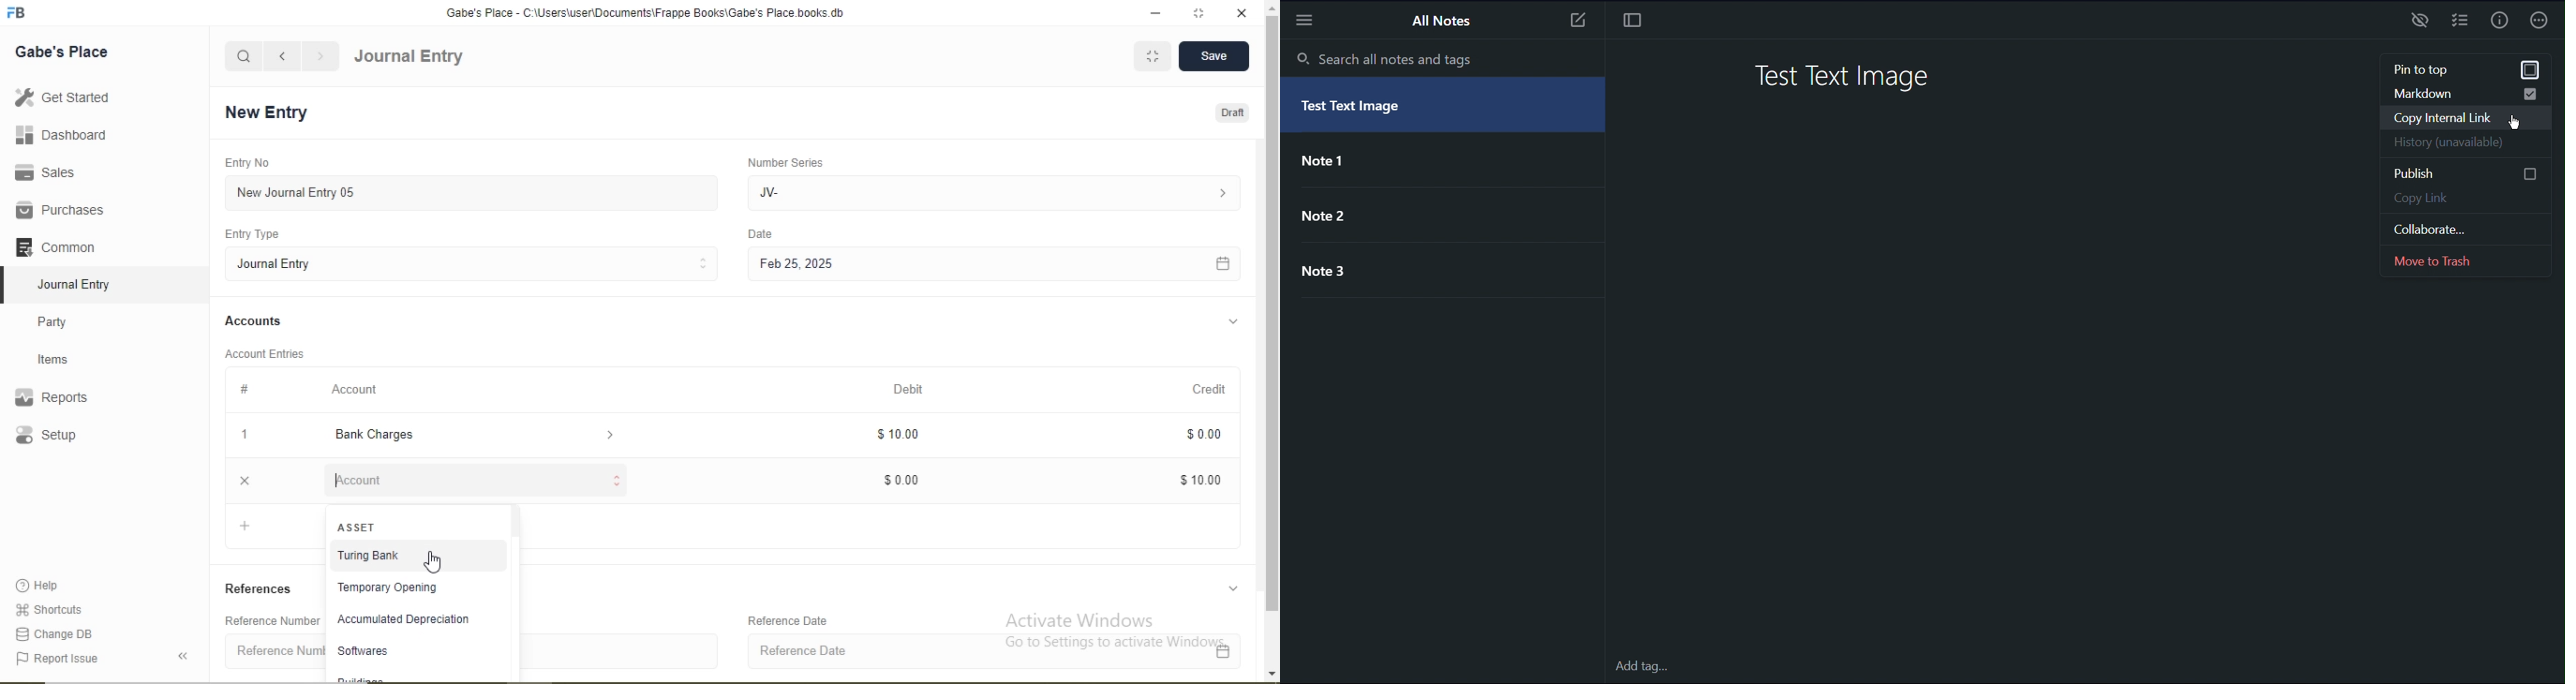 The width and height of the screenshot is (2576, 700). Describe the element at coordinates (1212, 58) in the screenshot. I see `Save` at that location.